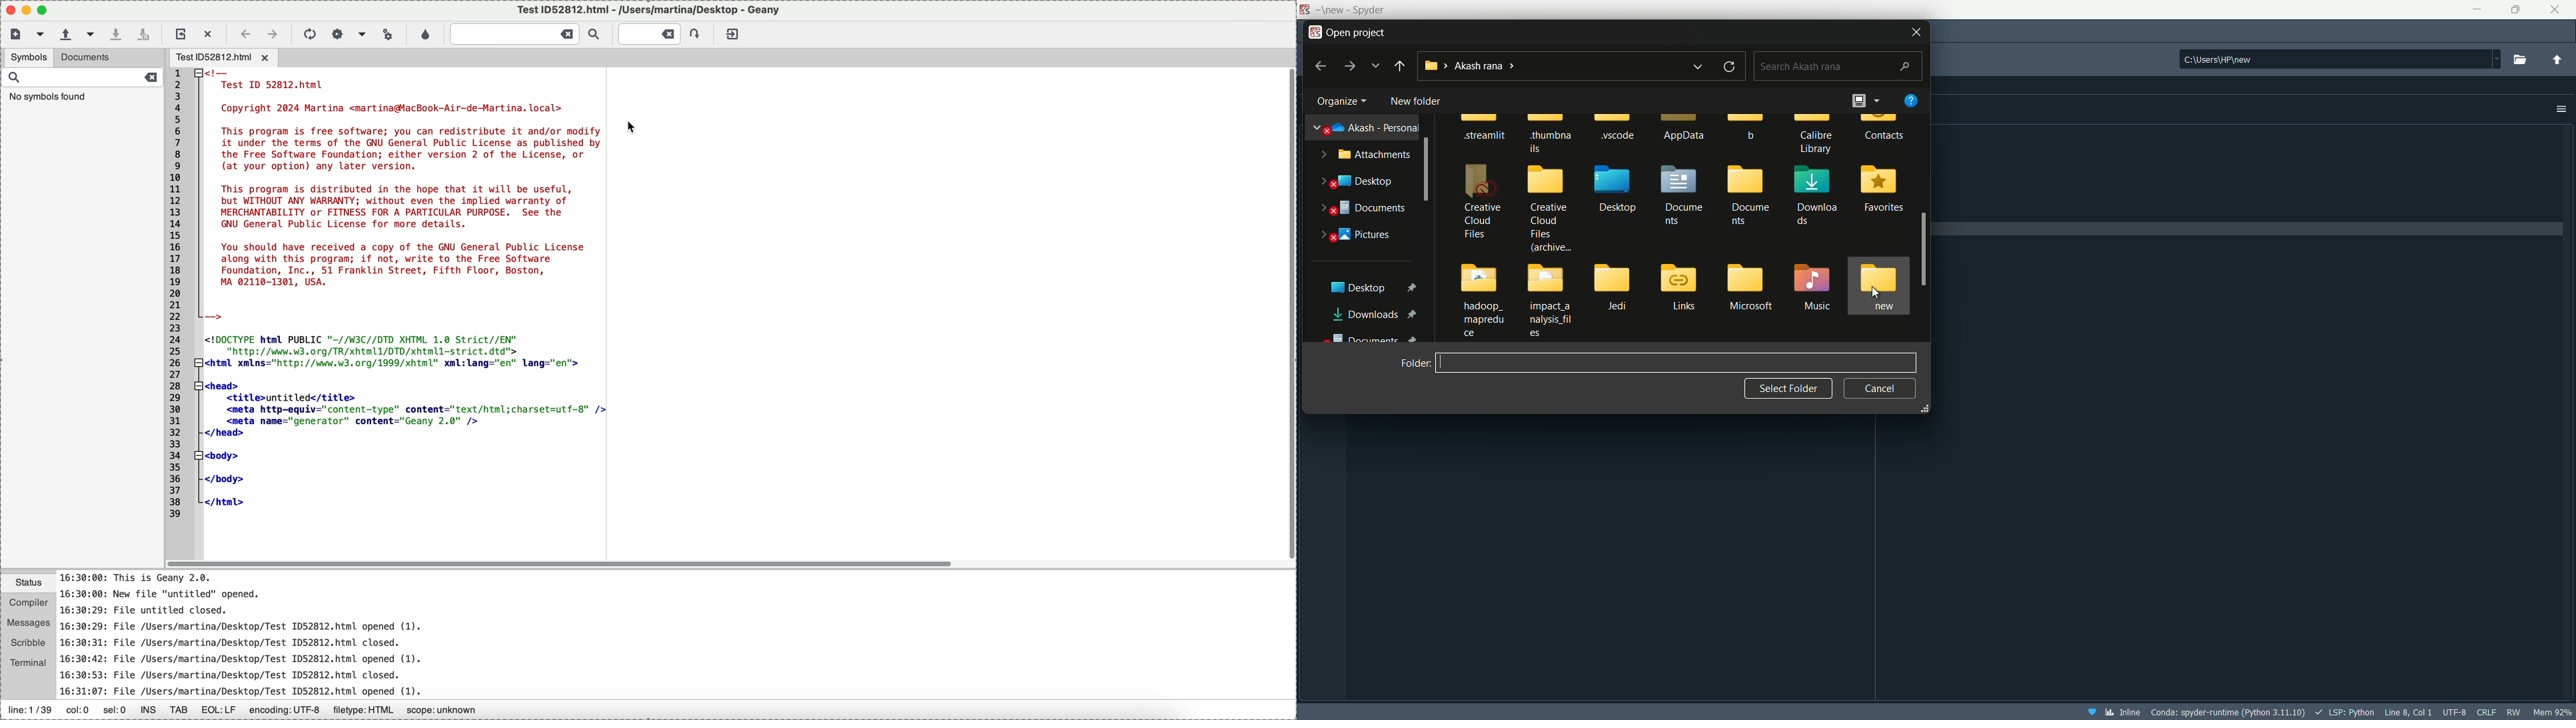 The image size is (2576, 728). Describe the element at coordinates (1864, 100) in the screenshot. I see `change view` at that location.